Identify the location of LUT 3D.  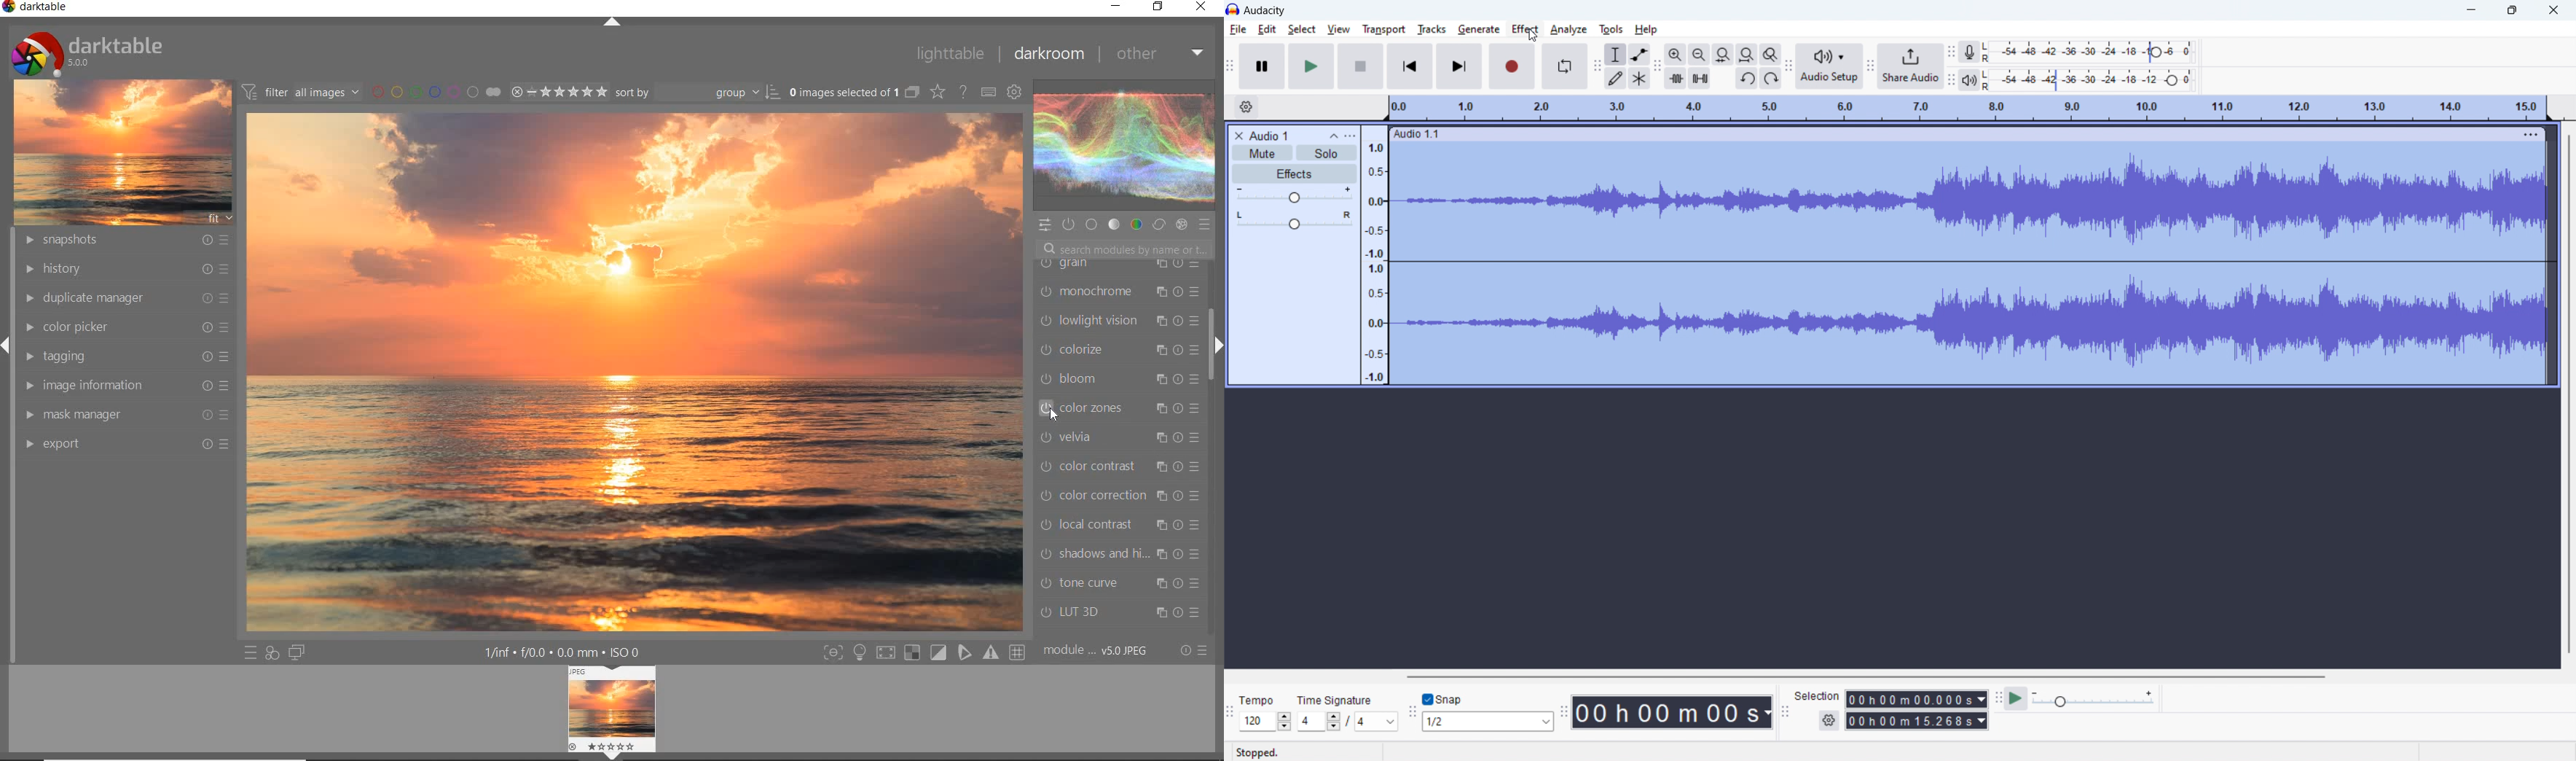
(1115, 613).